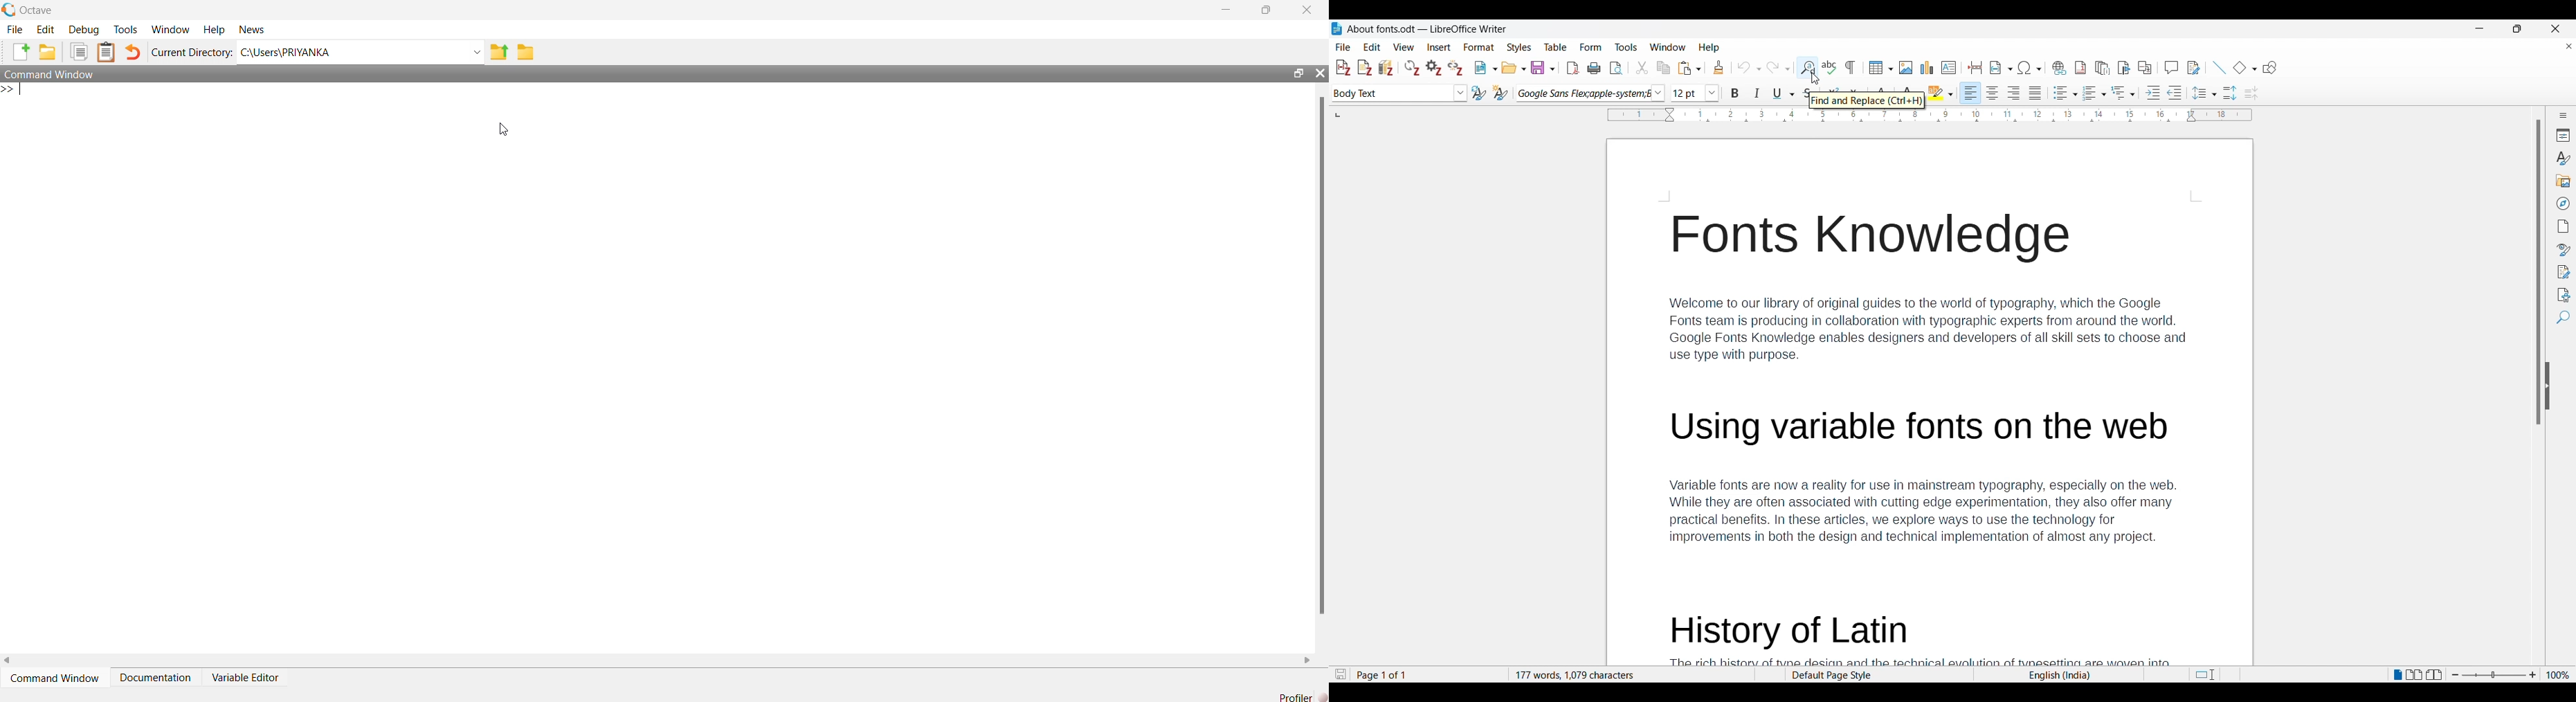 The height and width of the screenshot is (728, 2576). What do you see at coordinates (2563, 203) in the screenshot?
I see `Navigator` at bounding box center [2563, 203].